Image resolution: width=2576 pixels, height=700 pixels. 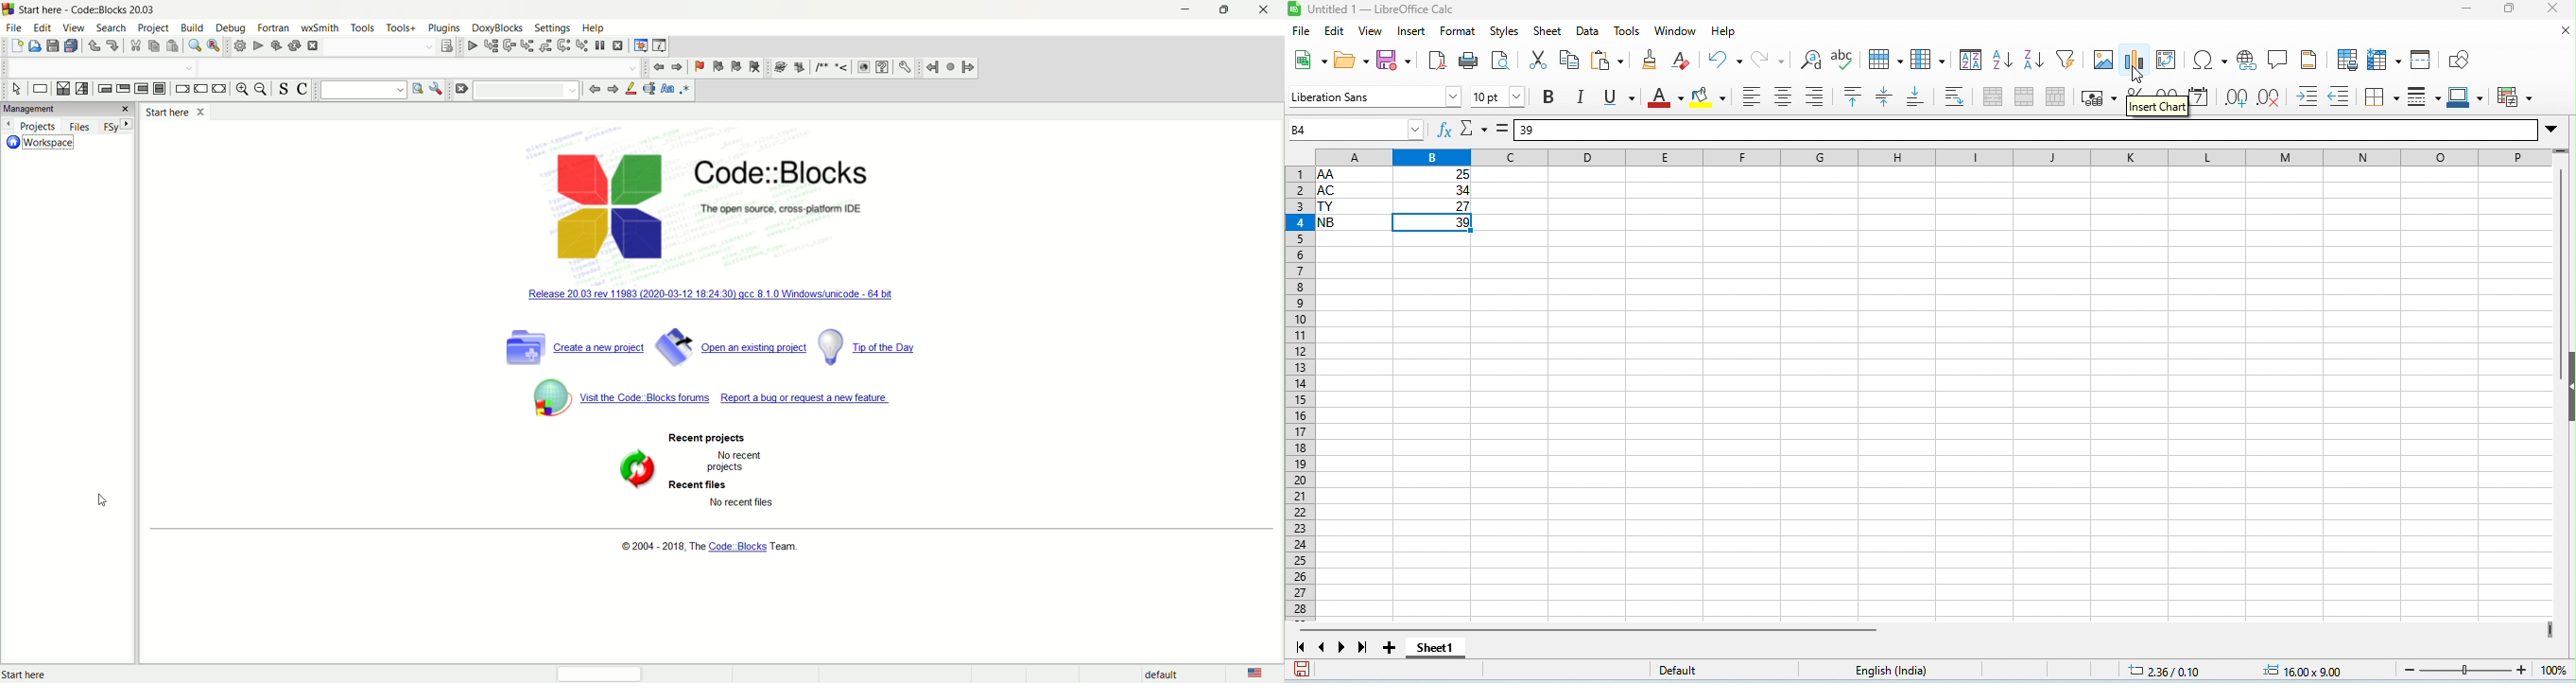 What do you see at coordinates (2249, 61) in the screenshot?
I see `insert hyperlink` at bounding box center [2249, 61].